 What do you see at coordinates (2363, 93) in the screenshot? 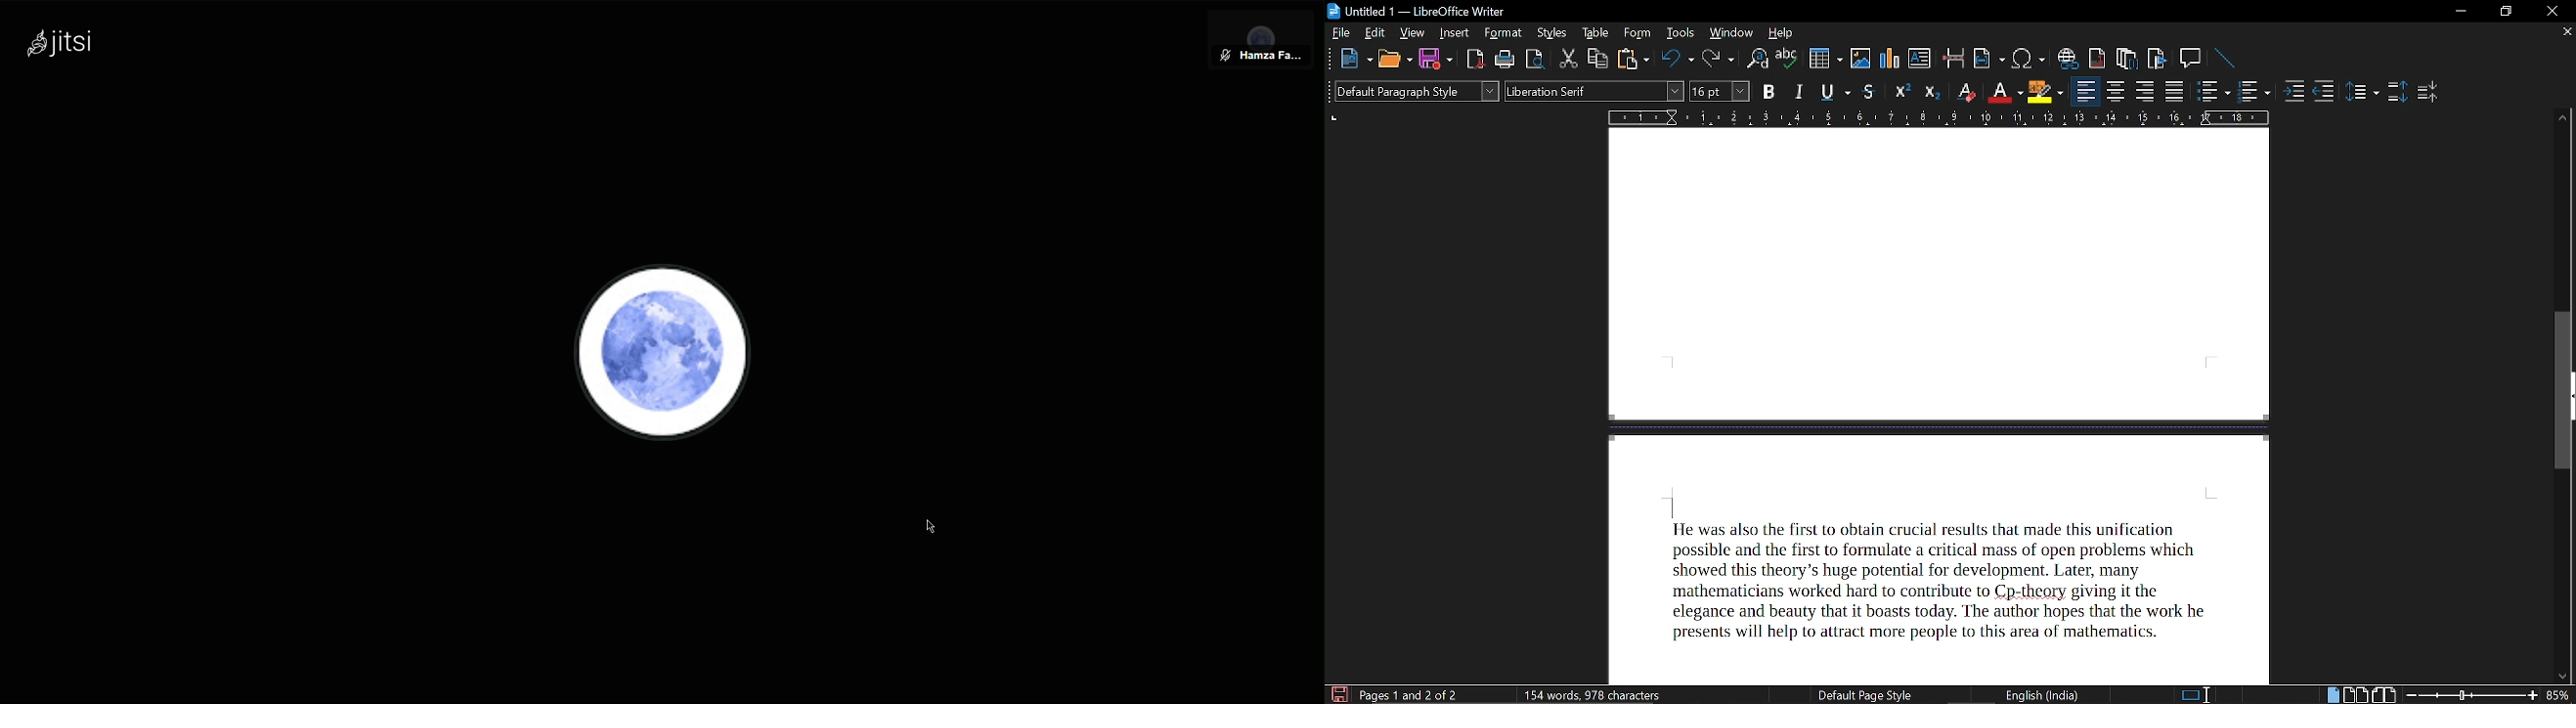
I see `Set up line spacing` at bounding box center [2363, 93].